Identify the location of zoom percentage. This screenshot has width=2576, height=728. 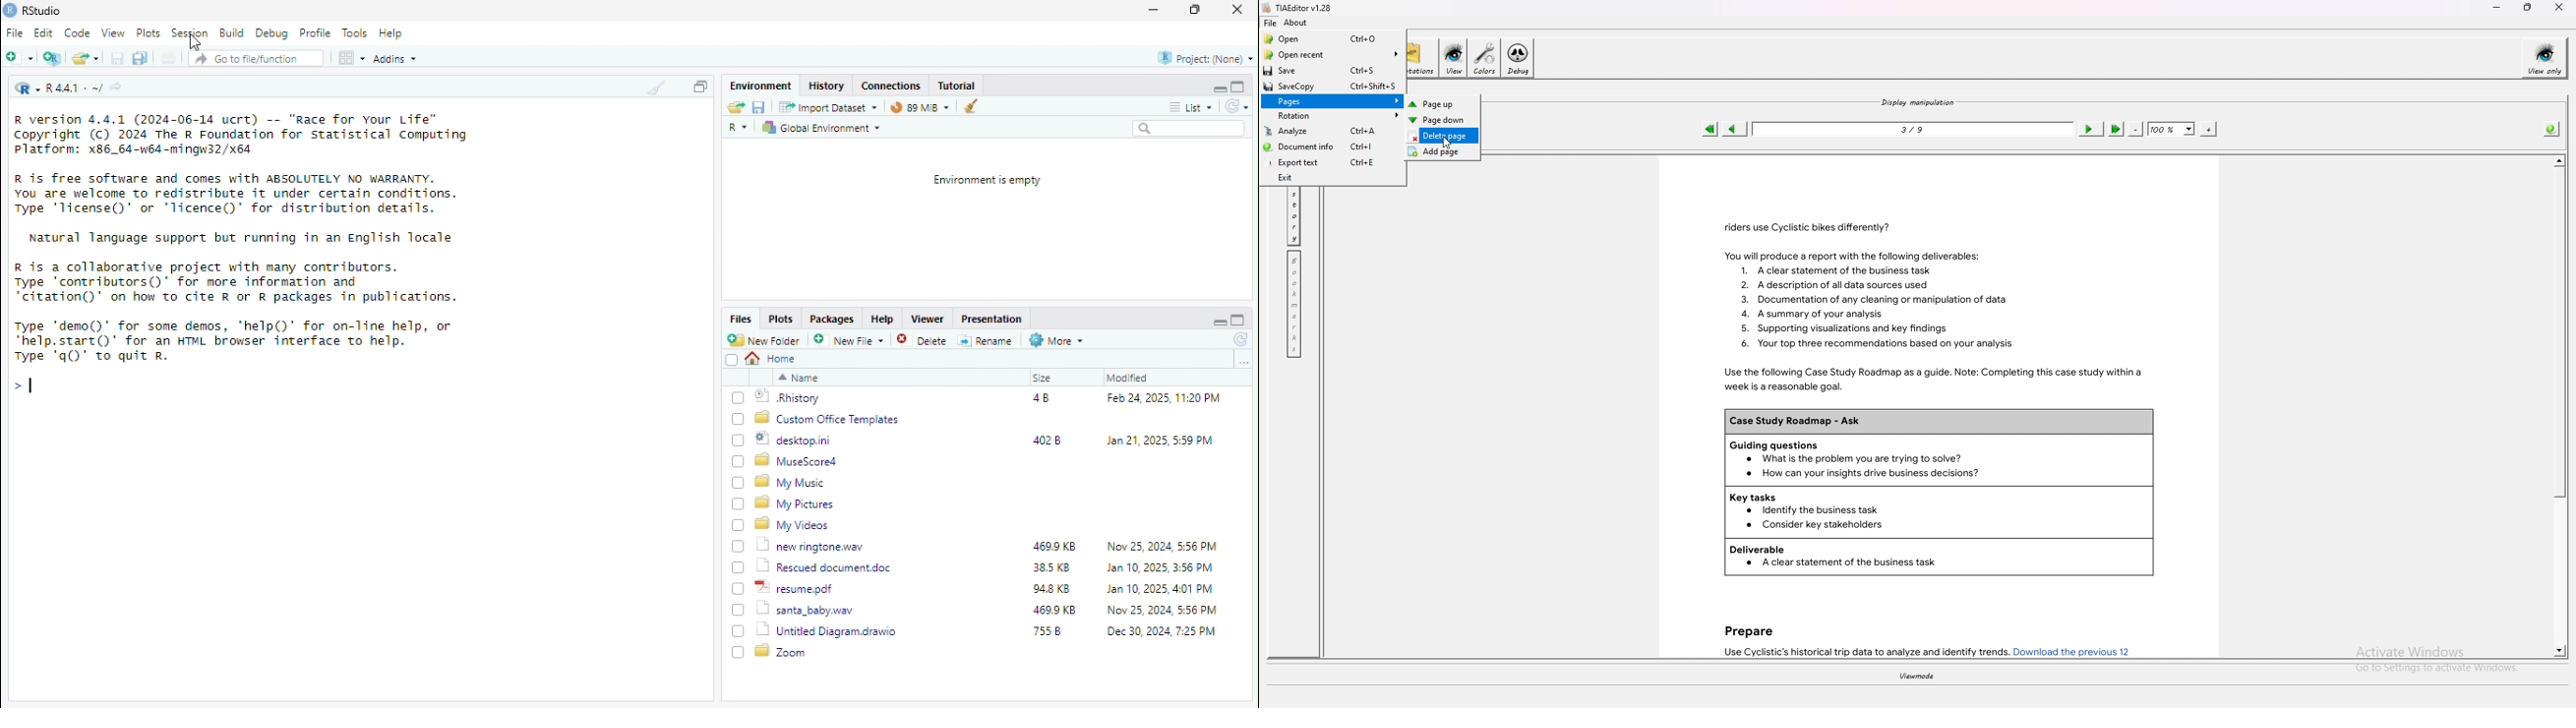
(2172, 129).